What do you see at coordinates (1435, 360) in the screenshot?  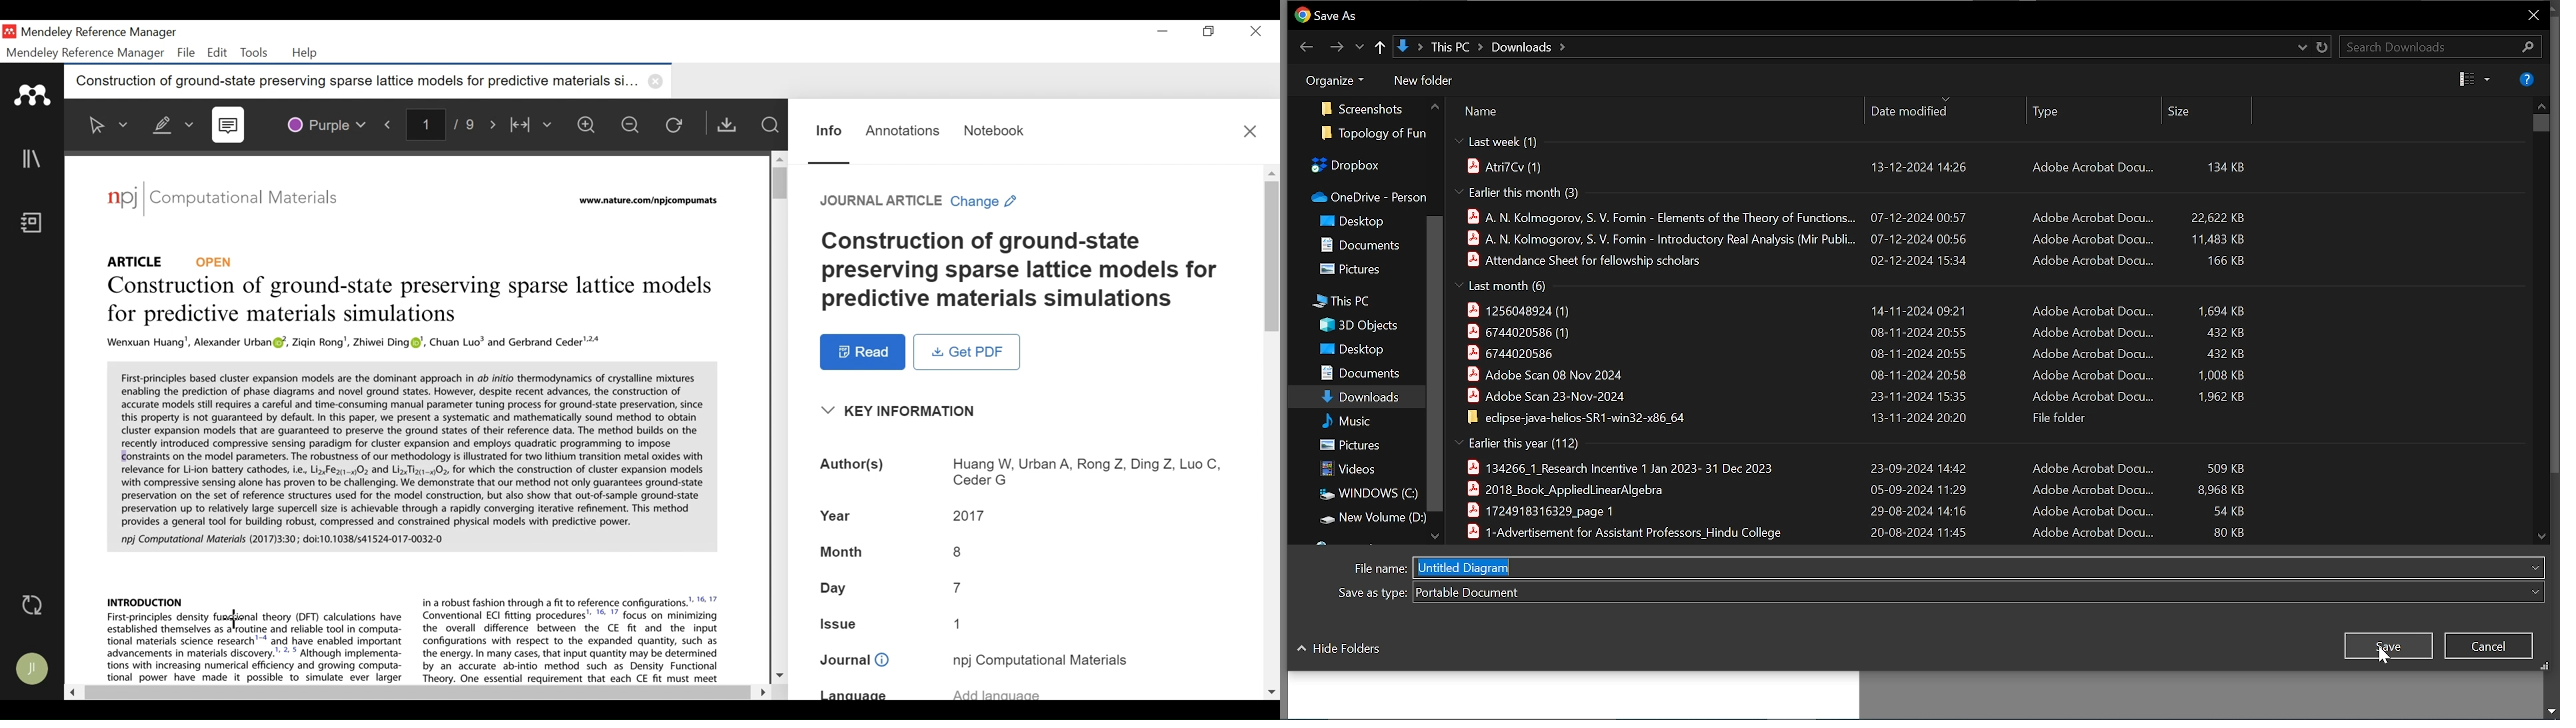 I see `Vertical scrollbar` at bounding box center [1435, 360].